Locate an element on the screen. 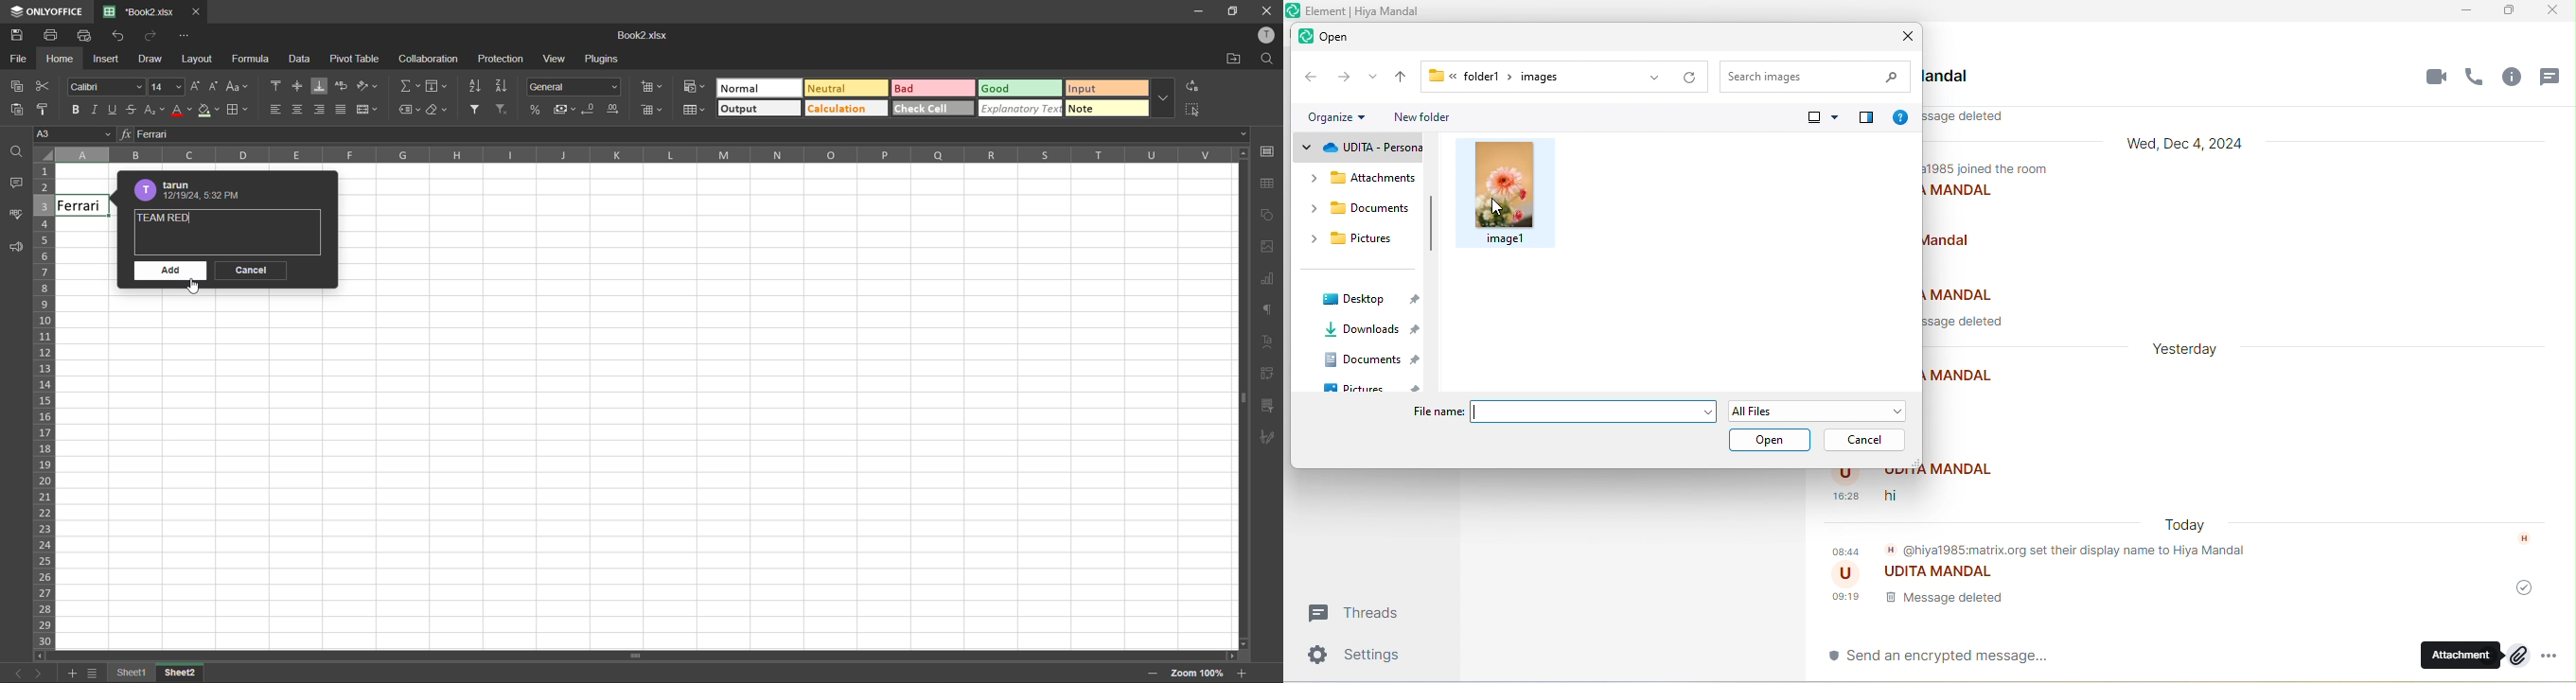 The height and width of the screenshot is (700, 2576). named ranges is located at coordinates (410, 108).